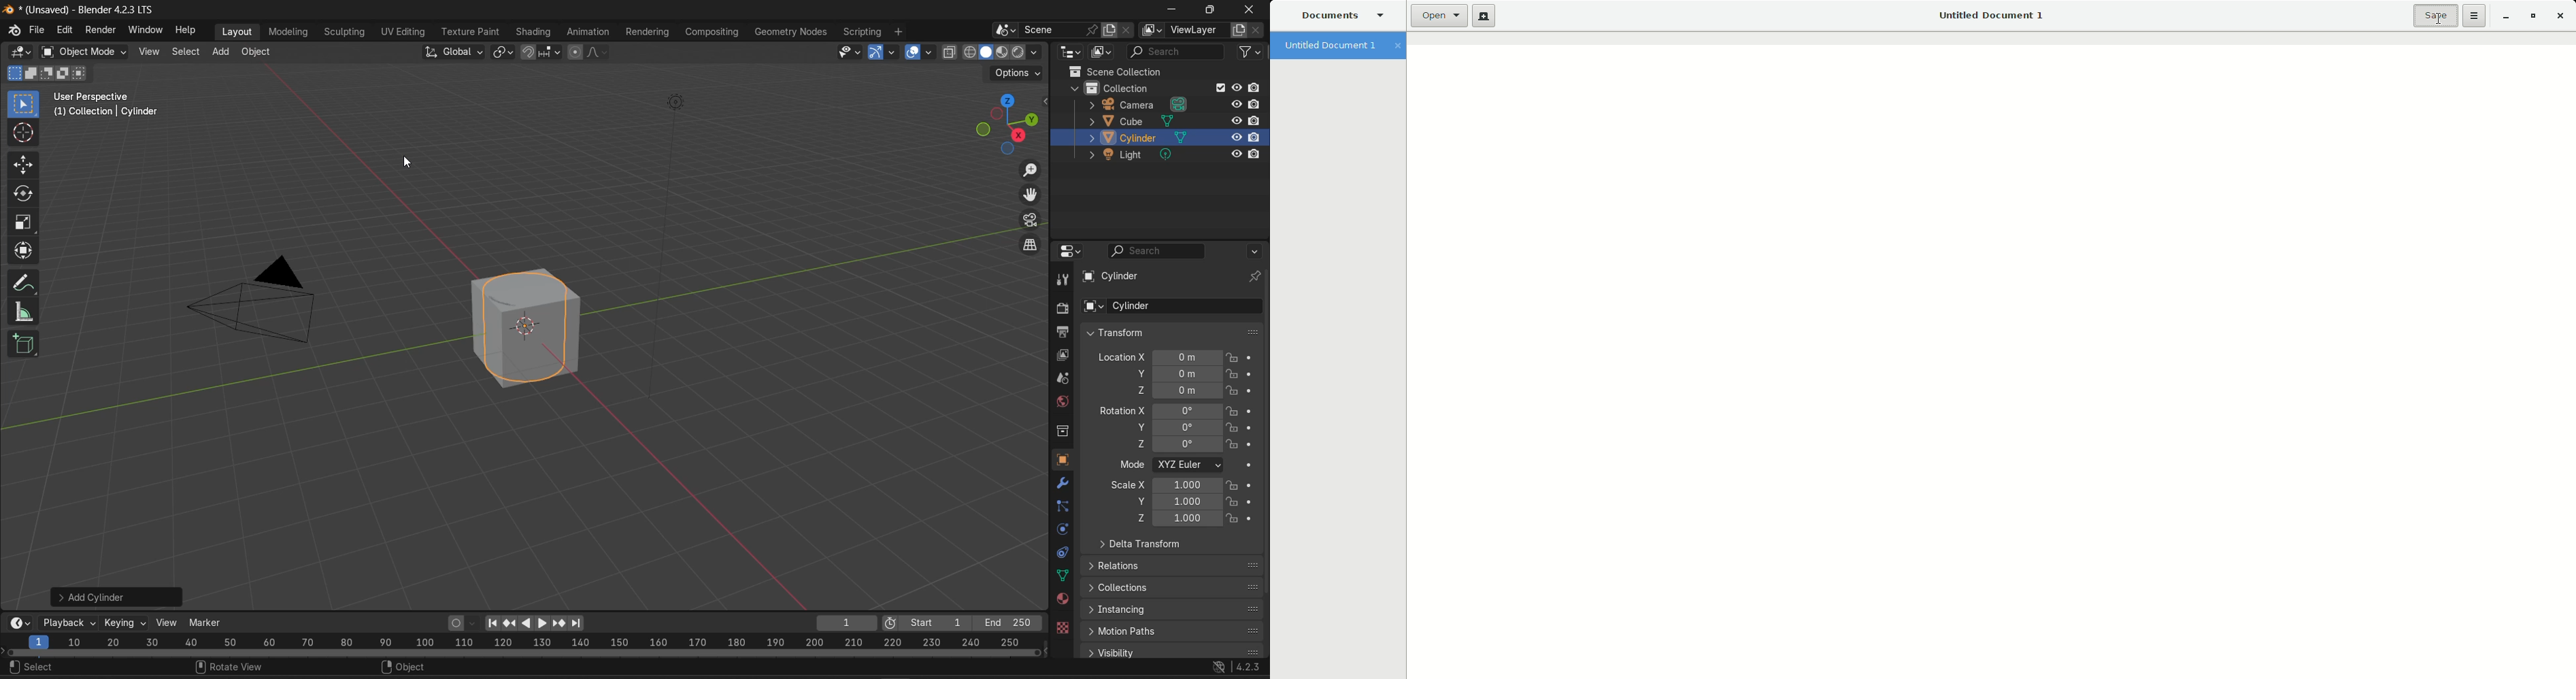 This screenshot has height=700, width=2576. Describe the element at coordinates (81, 74) in the screenshot. I see `mode: interact existing selection` at that location.